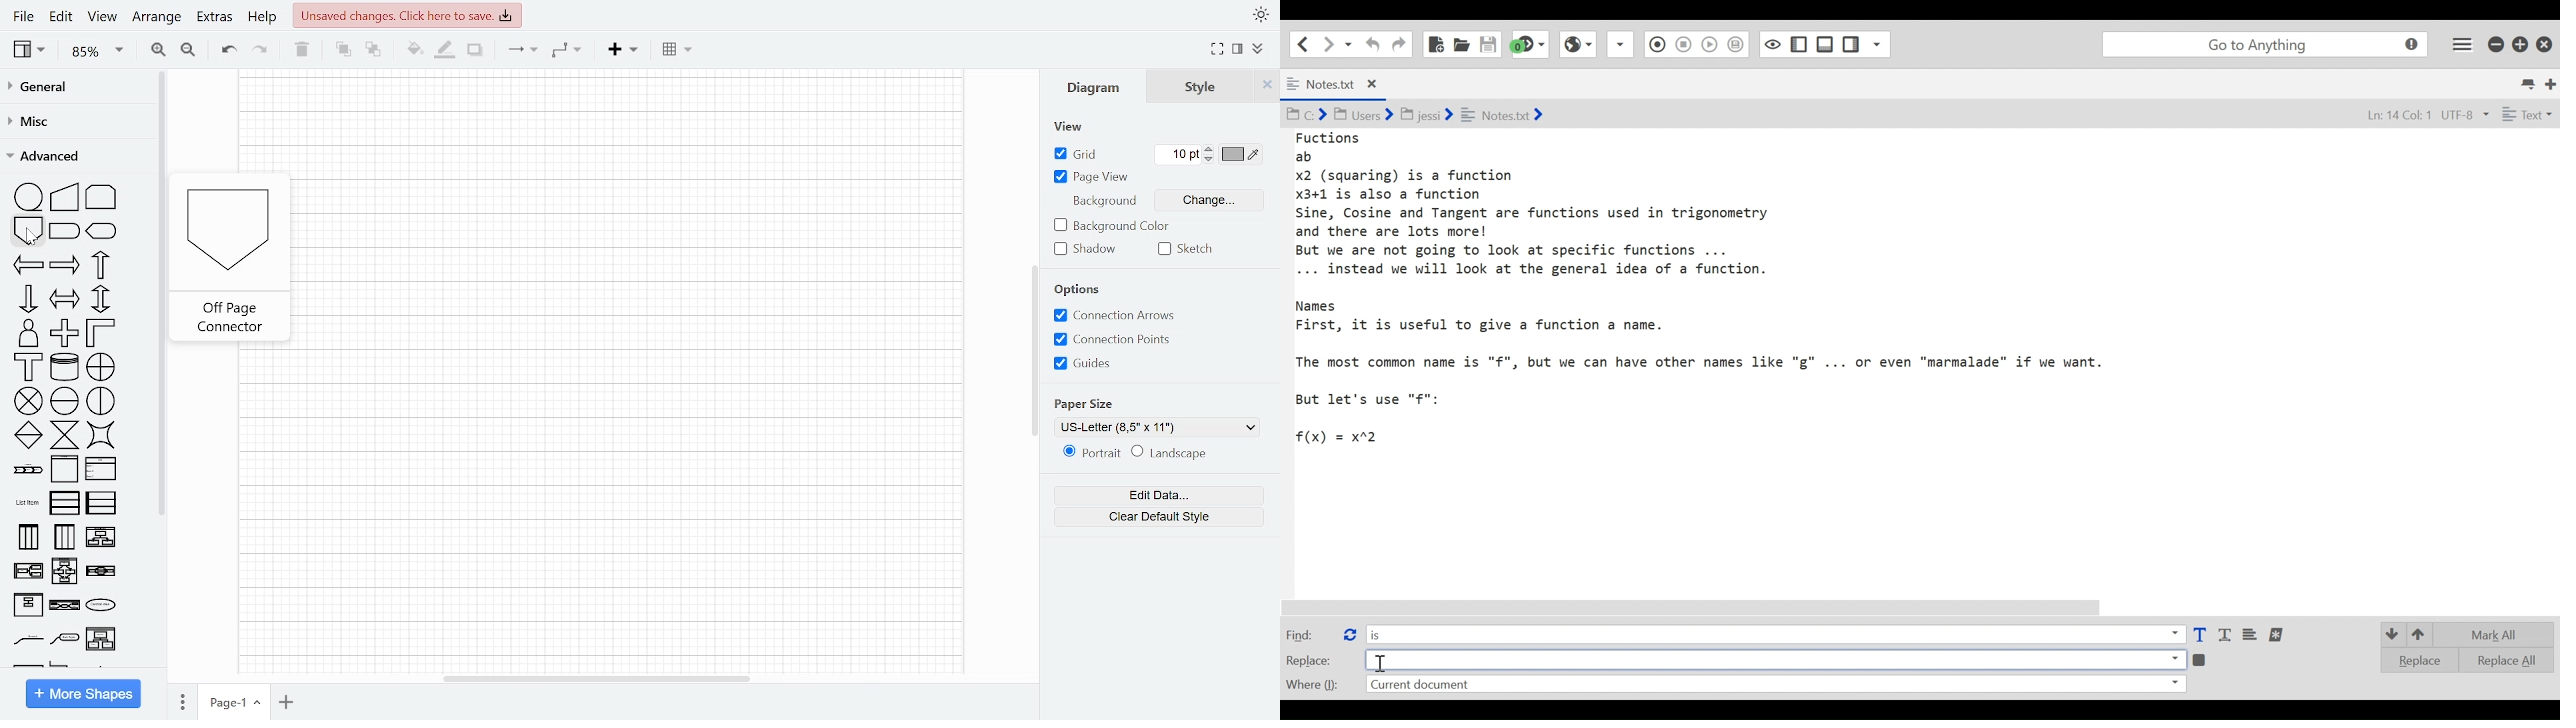  What do you see at coordinates (414, 52) in the screenshot?
I see `Fill color` at bounding box center [414, 52].